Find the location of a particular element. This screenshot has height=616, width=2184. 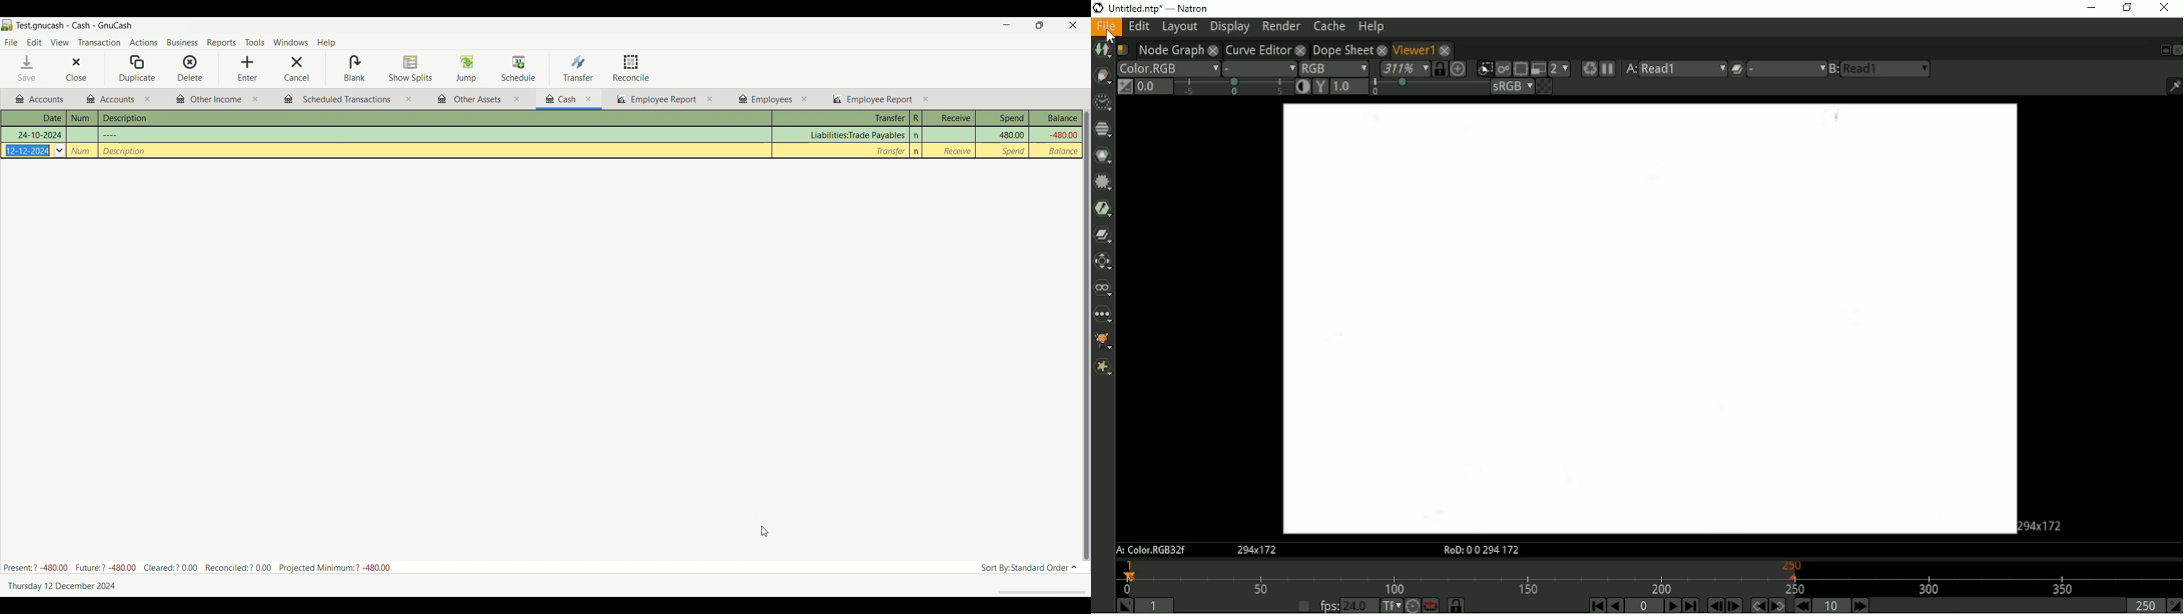

Edit menu is located at coordinates (35, 43).